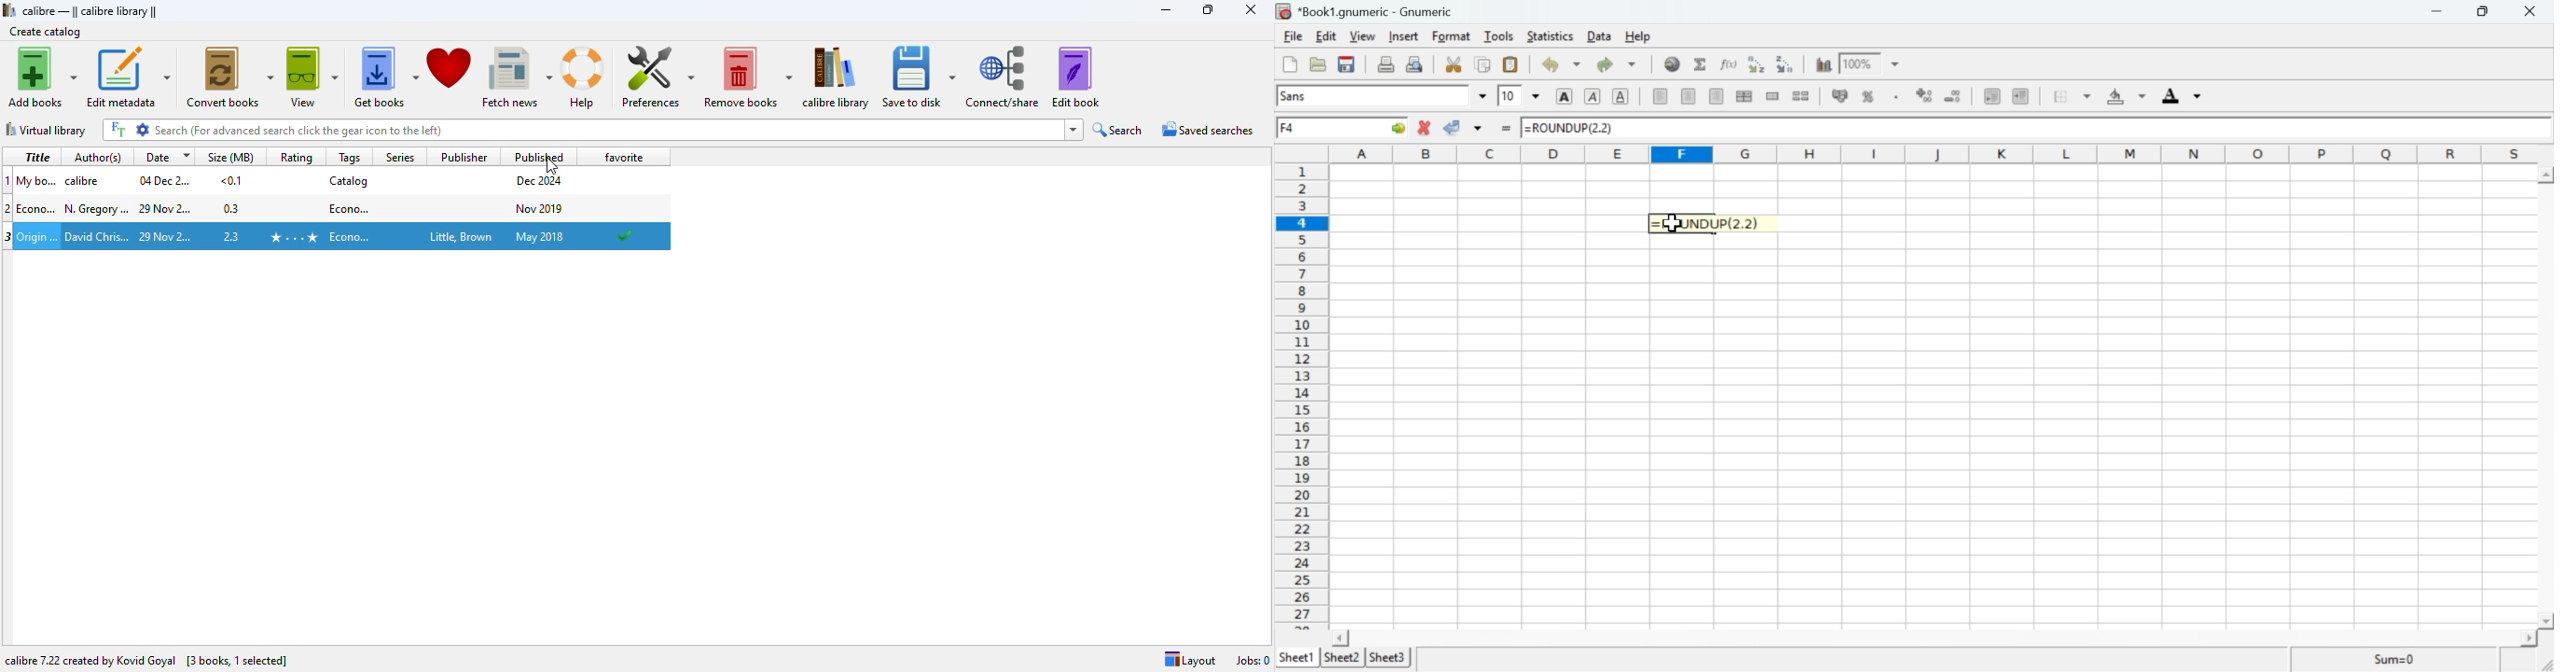 Image resolution: width=2576 pixels, height=672 pixels. I want to click on title, so click(37, 236).